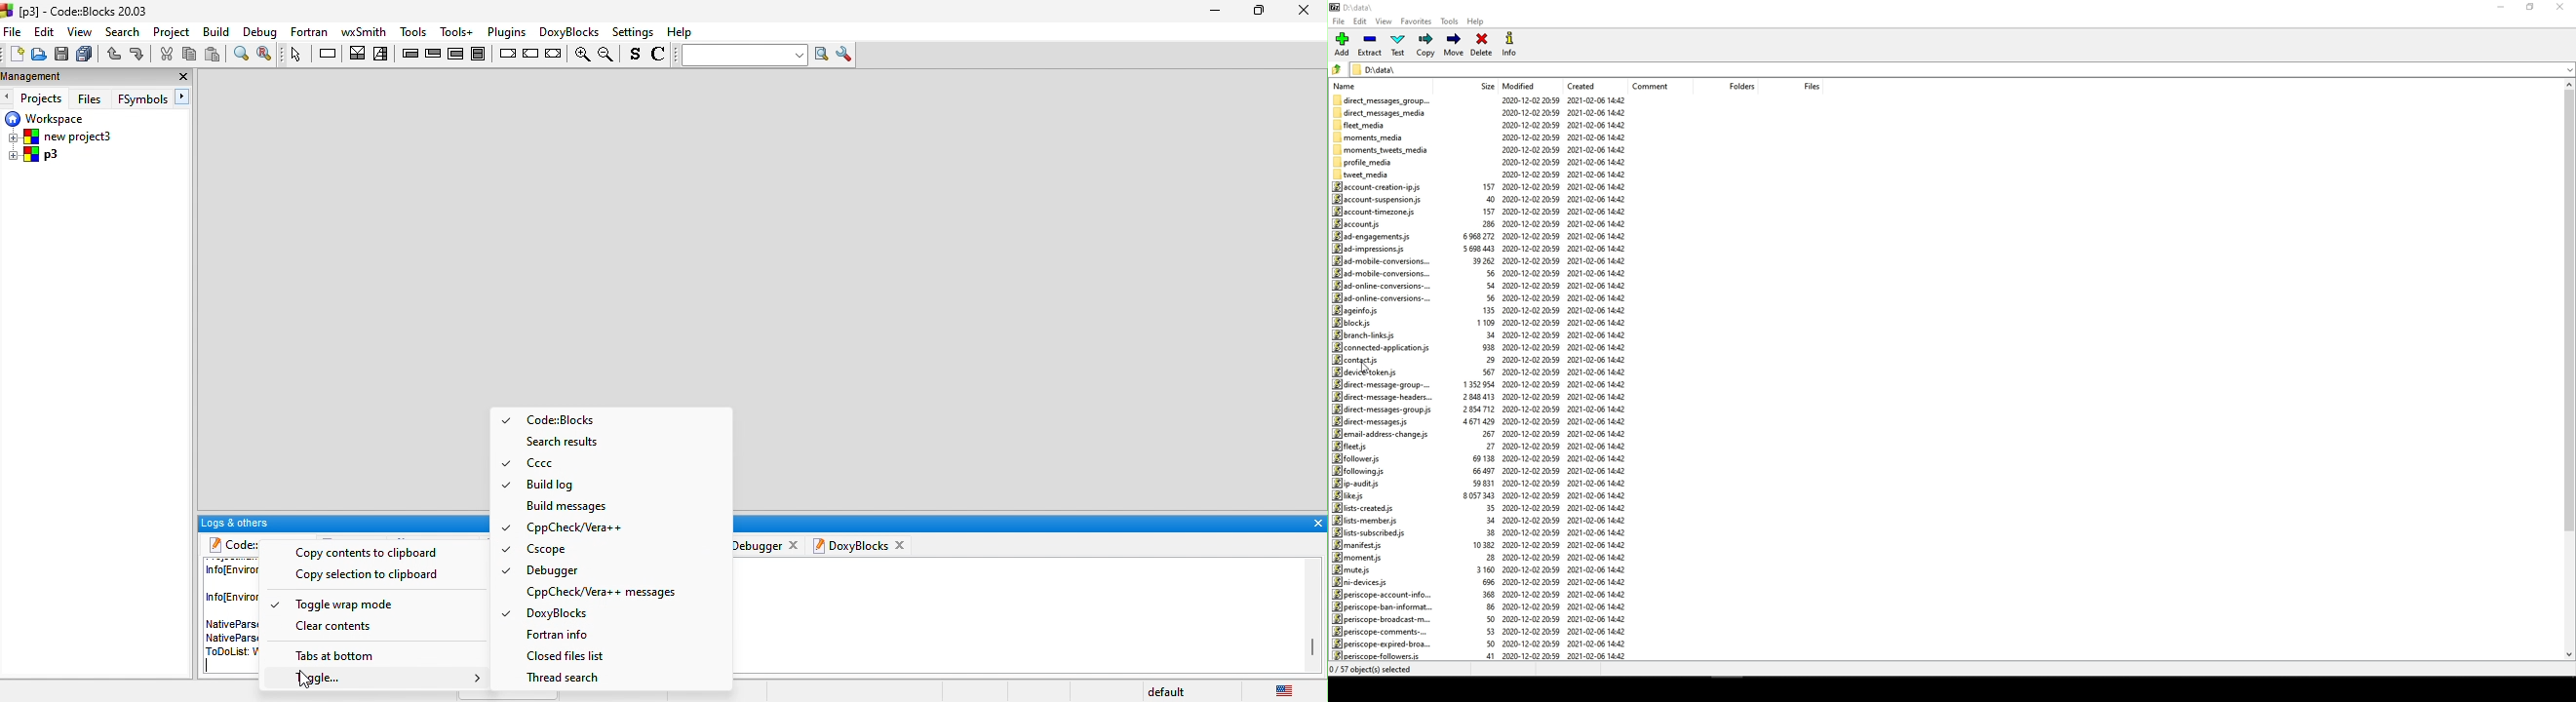 This screenshot has height=728, width=2576. I want to click on tweet_media, so click(1368, 174).